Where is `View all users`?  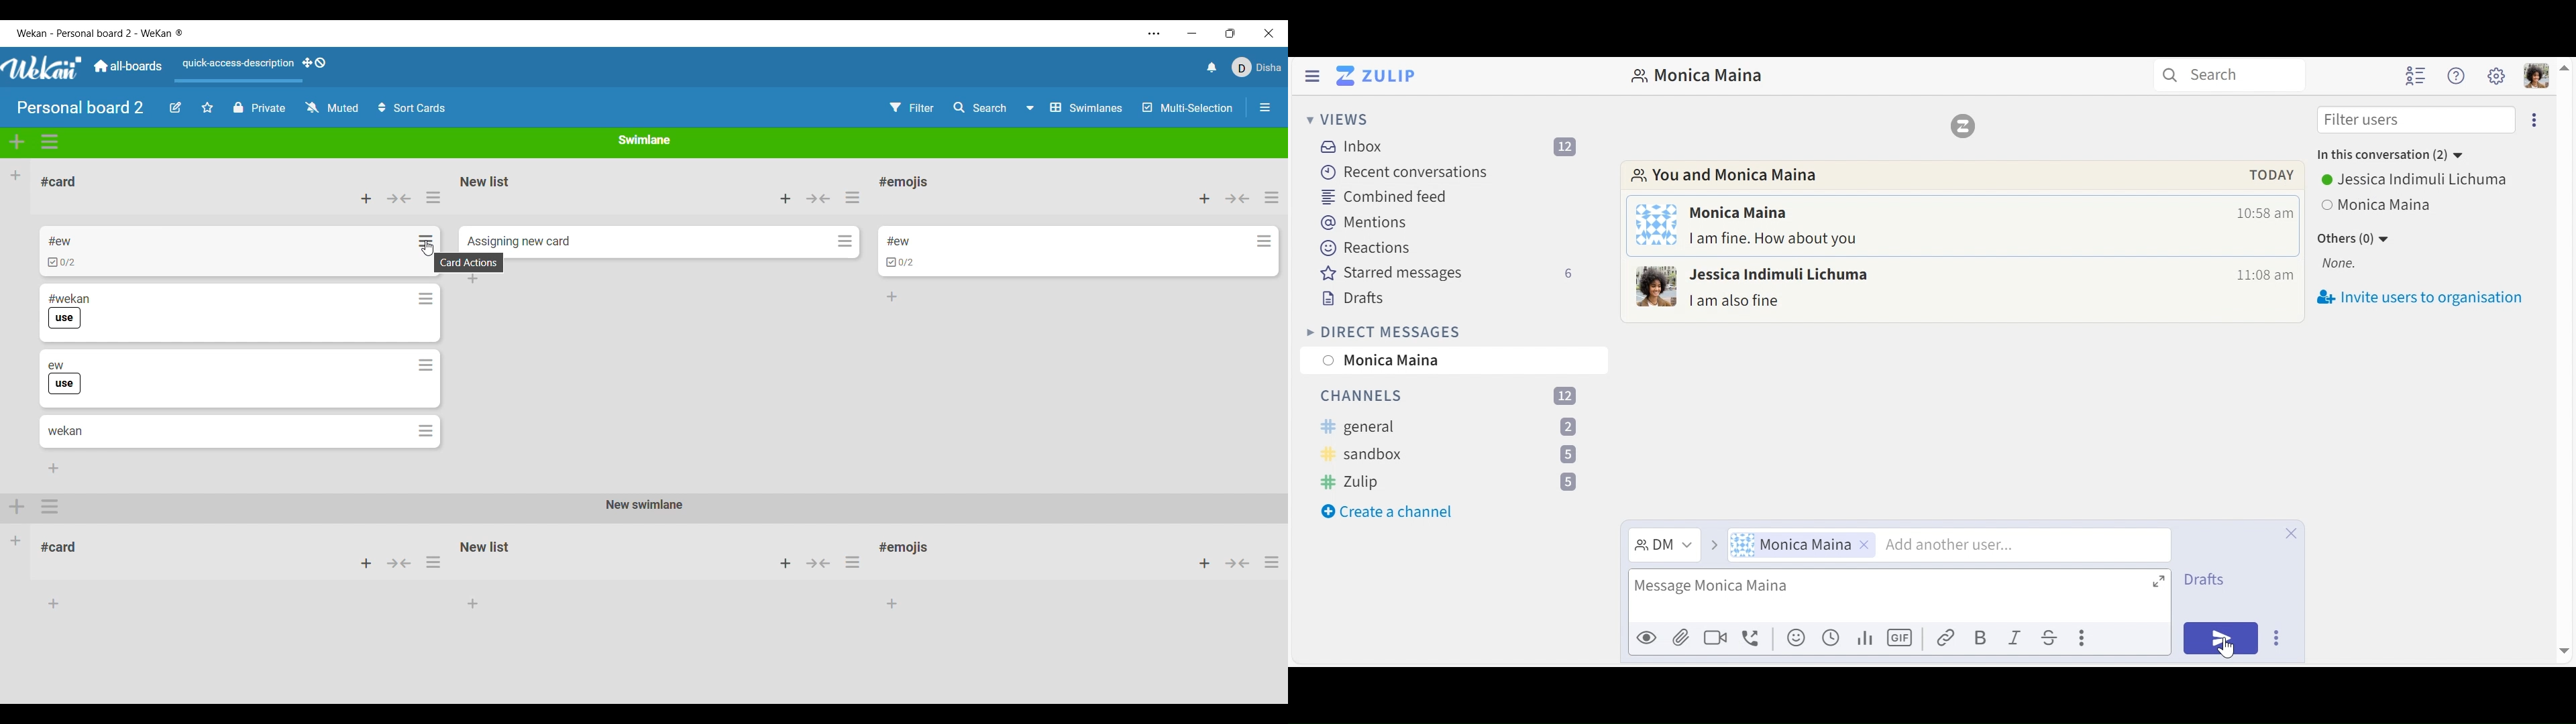 View all users is located at coordinates (2378, 204).